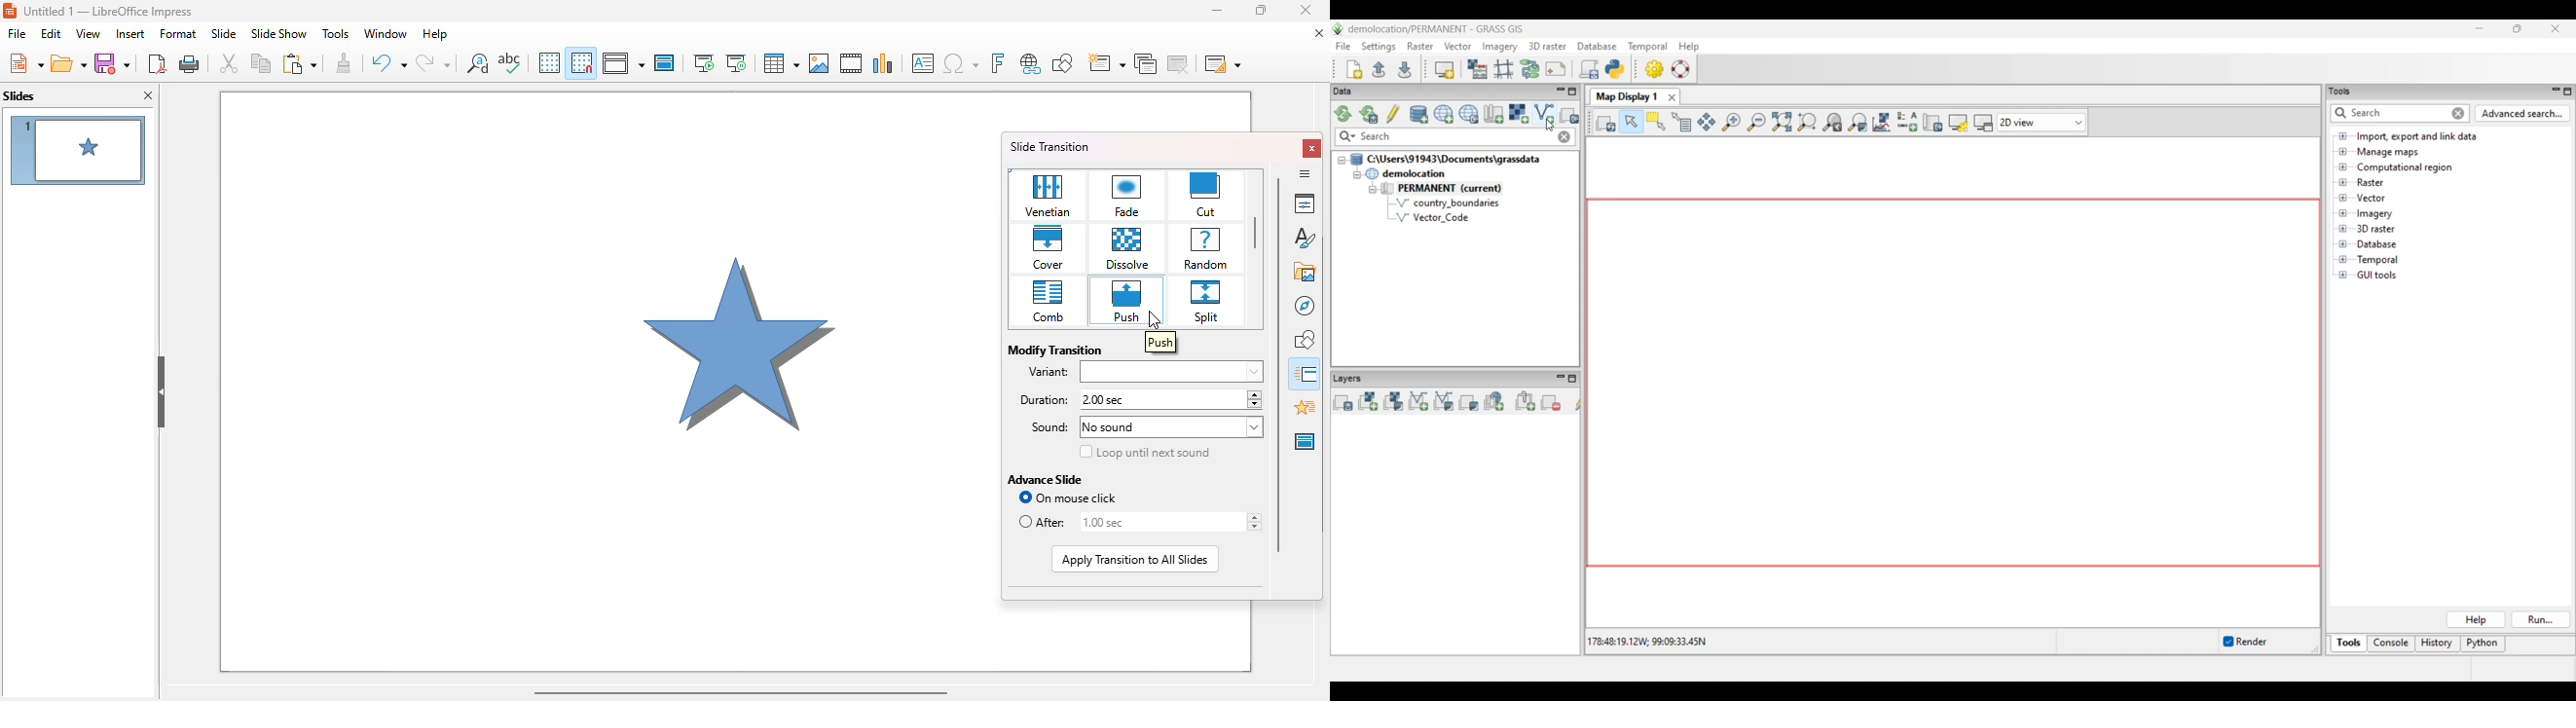 The width and height of the screenshot is (2576, 728). Describe the element at coordinates (1253, 405) in the screenshot. I see `decrease duration` at that location.